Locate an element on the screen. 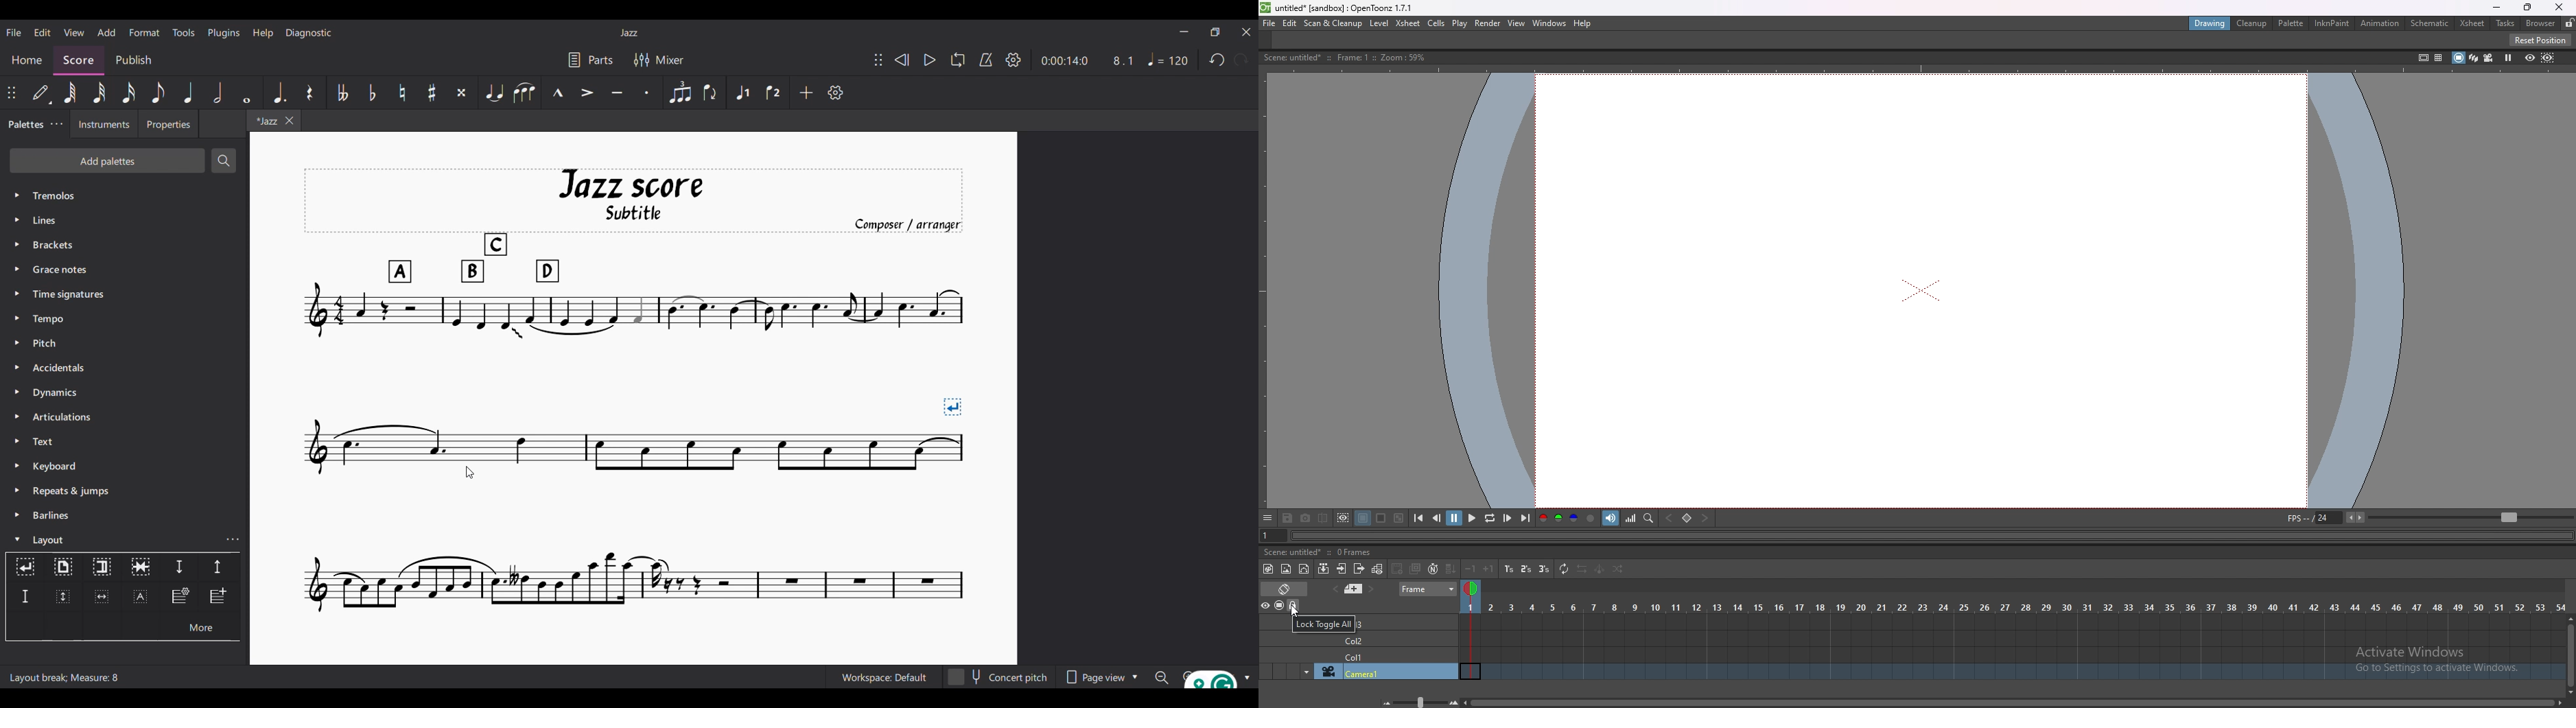 The image size is (2576, 728). Page view options is located at coordinates (1102, 677).